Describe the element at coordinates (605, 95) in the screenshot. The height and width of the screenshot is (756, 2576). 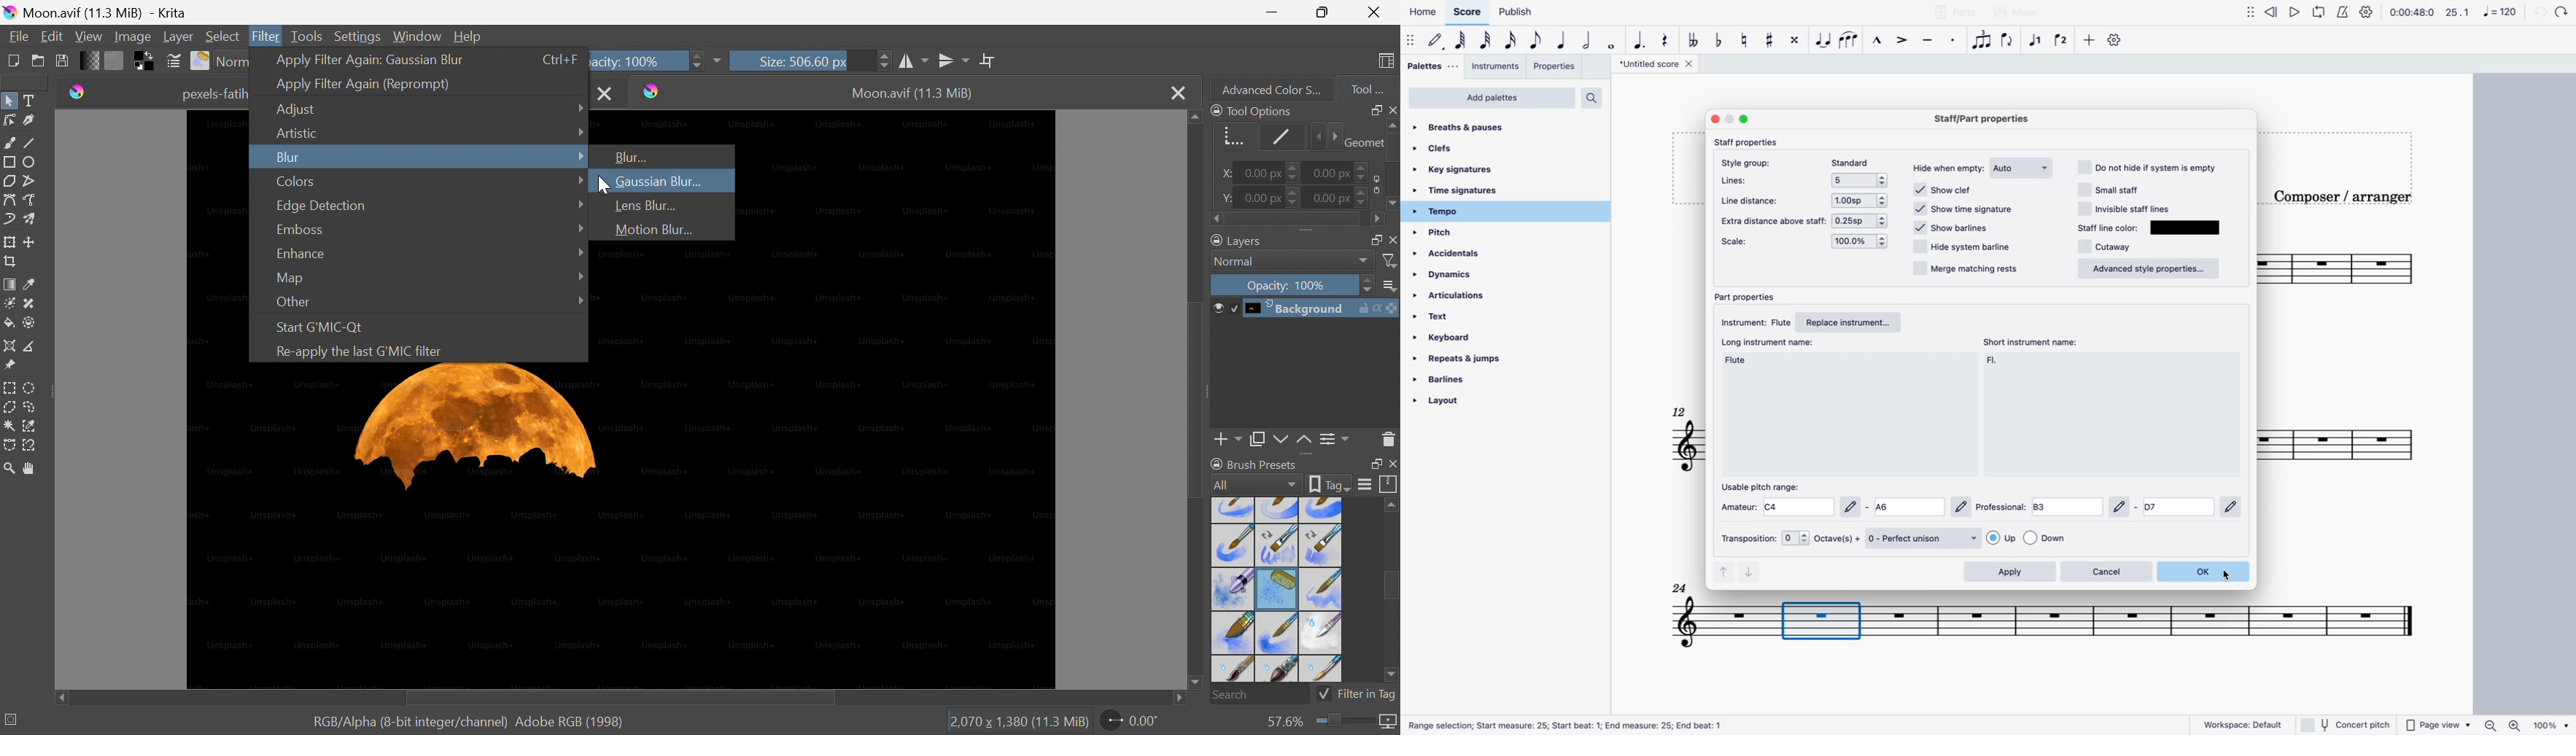
I see `Close` at that location.